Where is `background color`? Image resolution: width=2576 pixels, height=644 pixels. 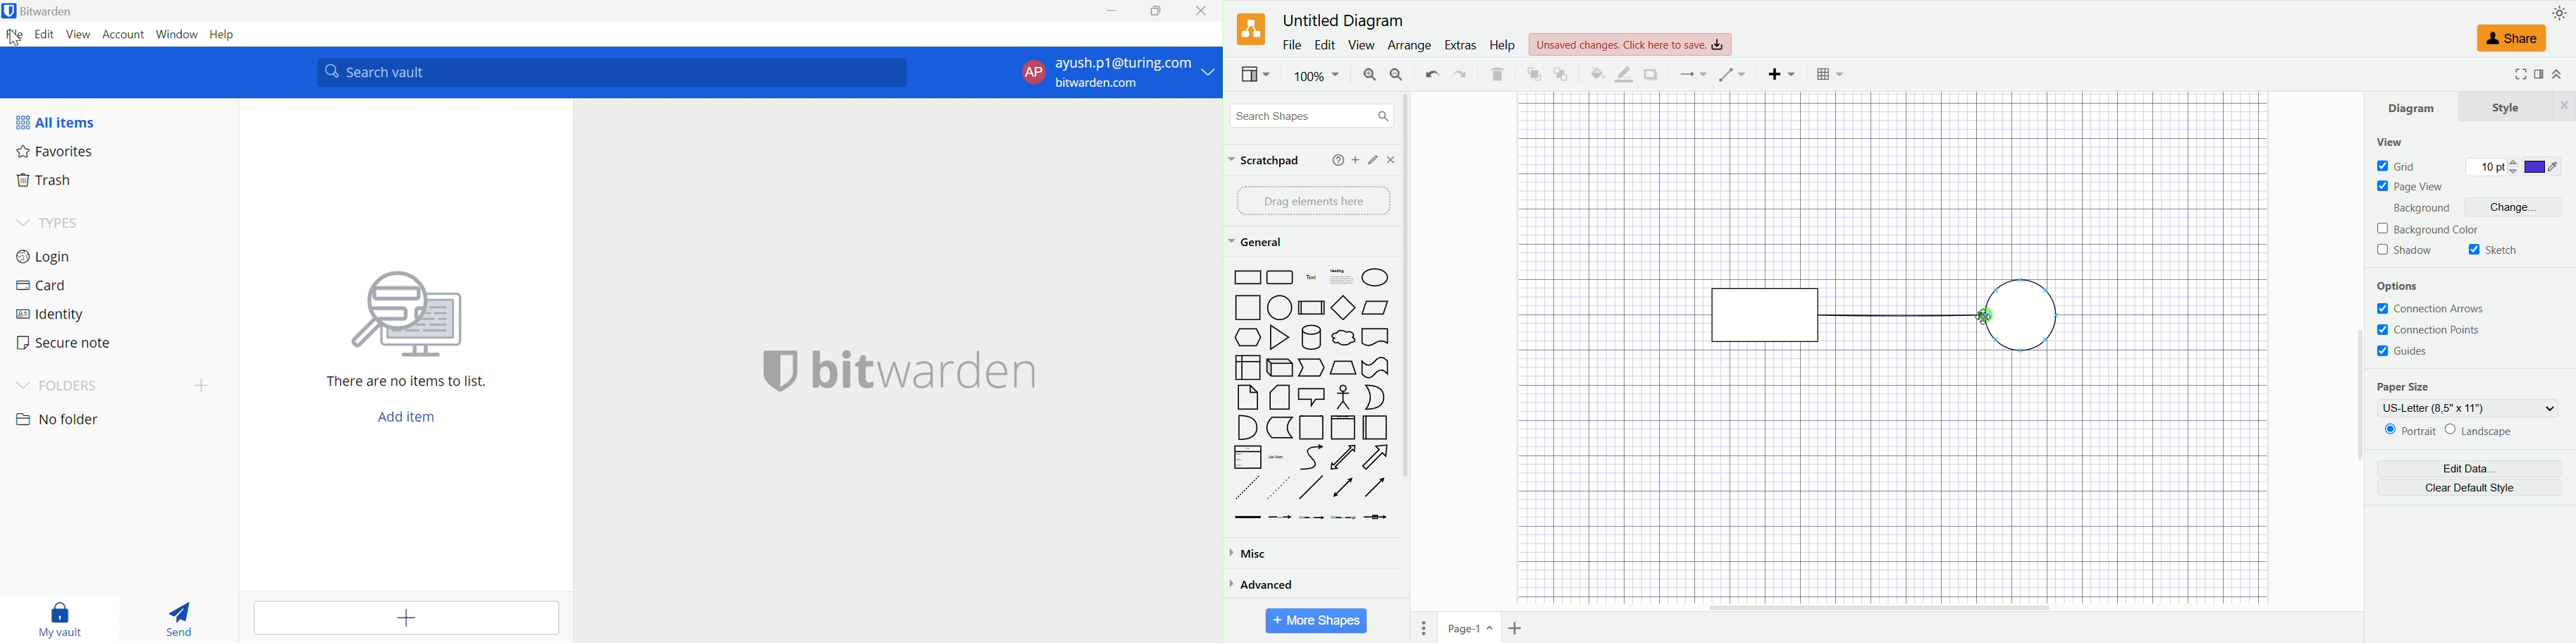
background color is located at coordinates (2429, 228).